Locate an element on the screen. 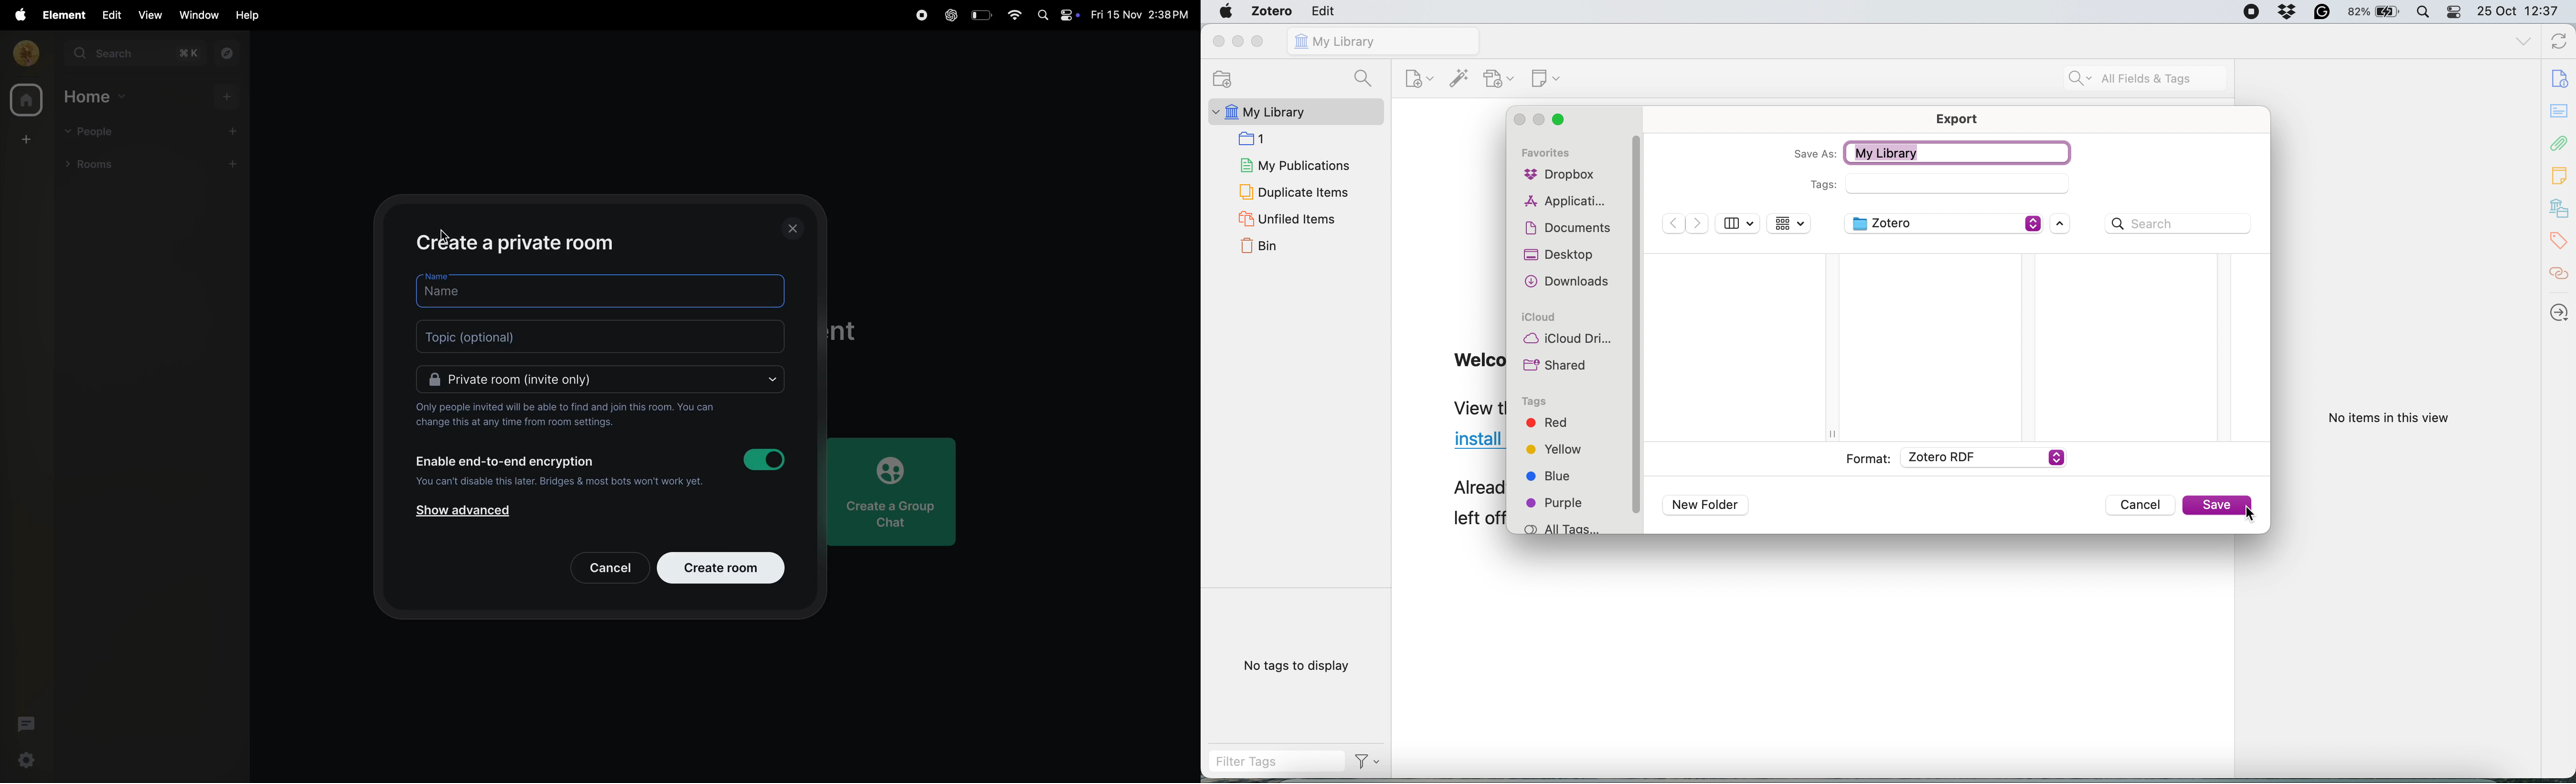 Image resolution: width=2576 pixels, height=784 pixels. filter tags is located at coordinates (1273, 763).